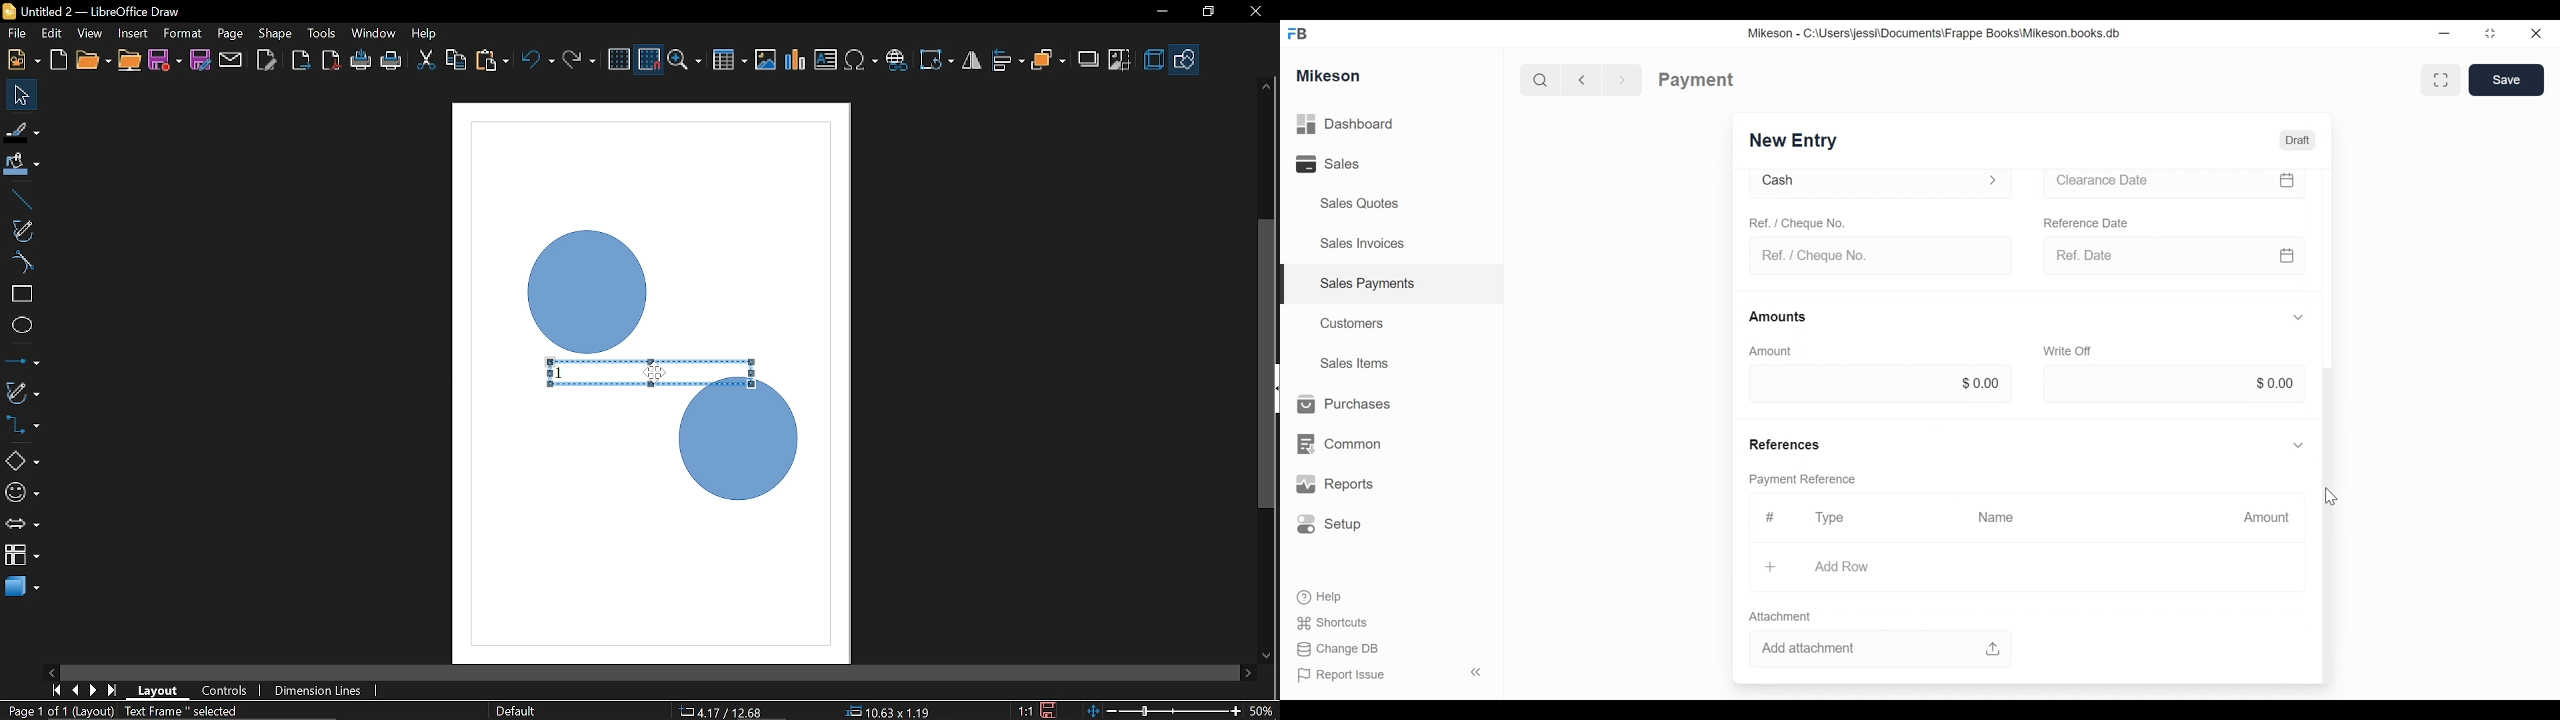  Describe the element at coordinates (1185, 60) in the screenshot. I see `Draw shapes` at that location.